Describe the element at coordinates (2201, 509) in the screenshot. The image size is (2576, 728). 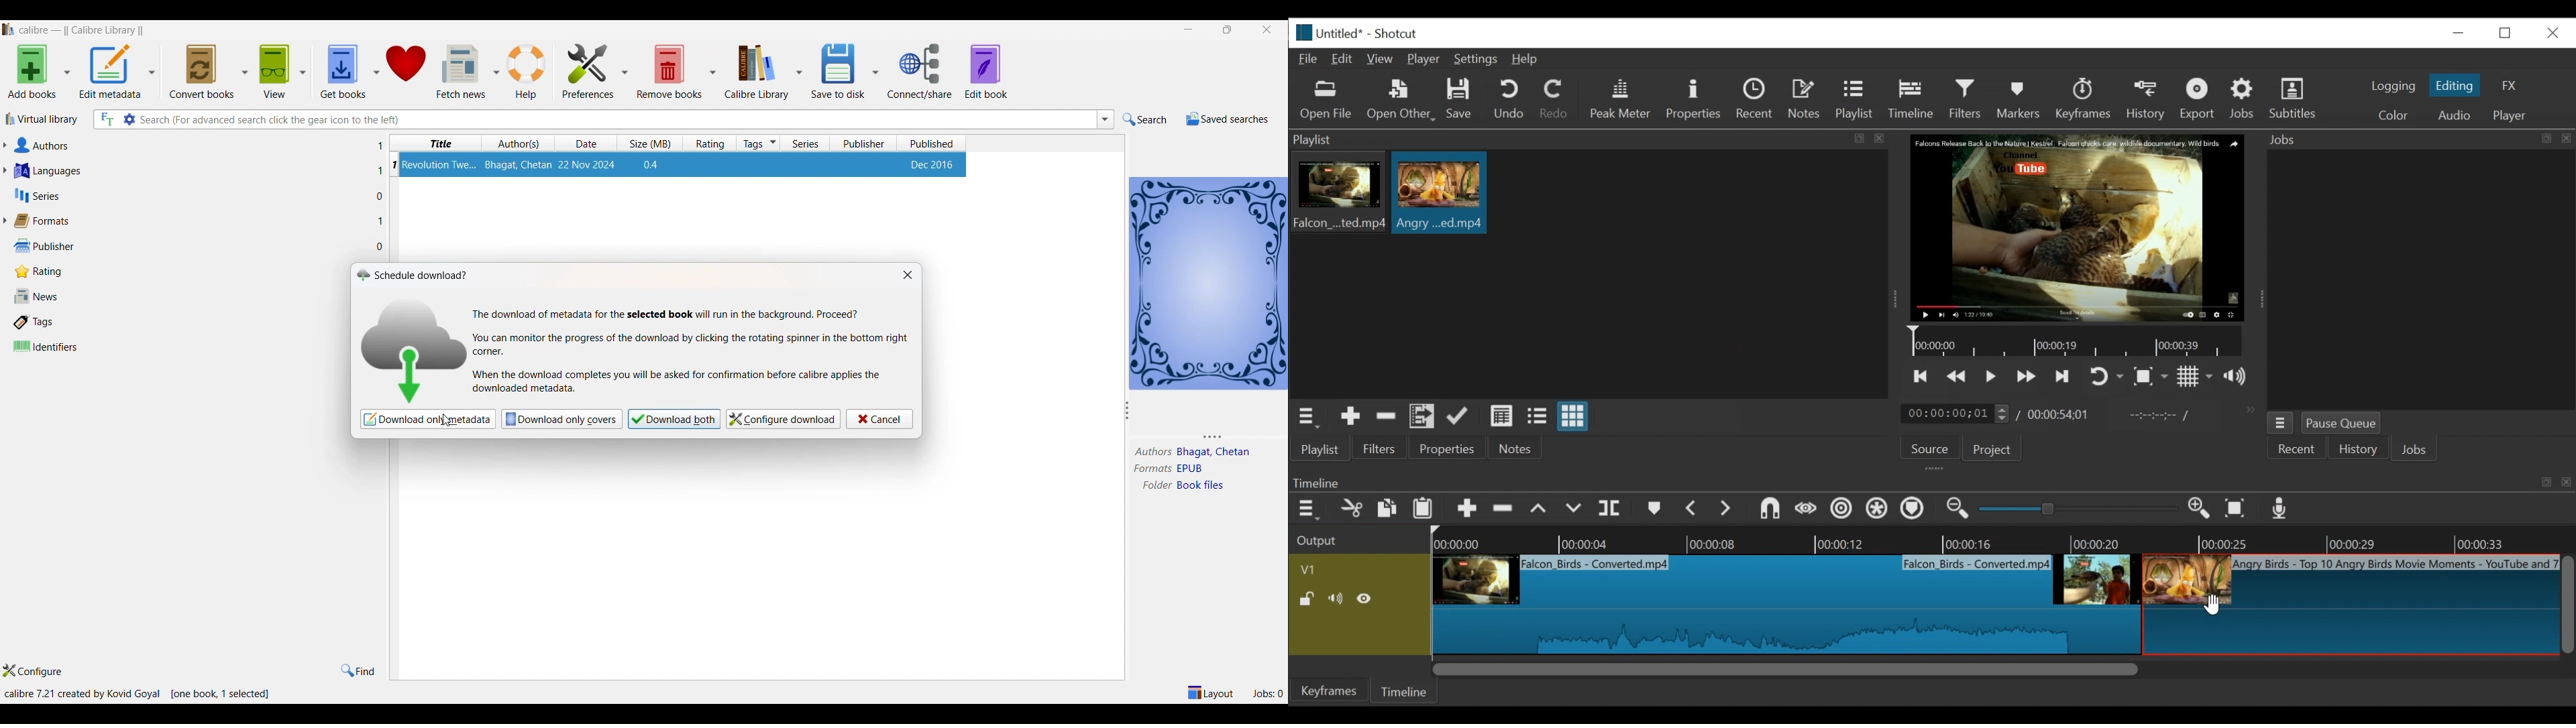
I see `Zoom in` at that location.